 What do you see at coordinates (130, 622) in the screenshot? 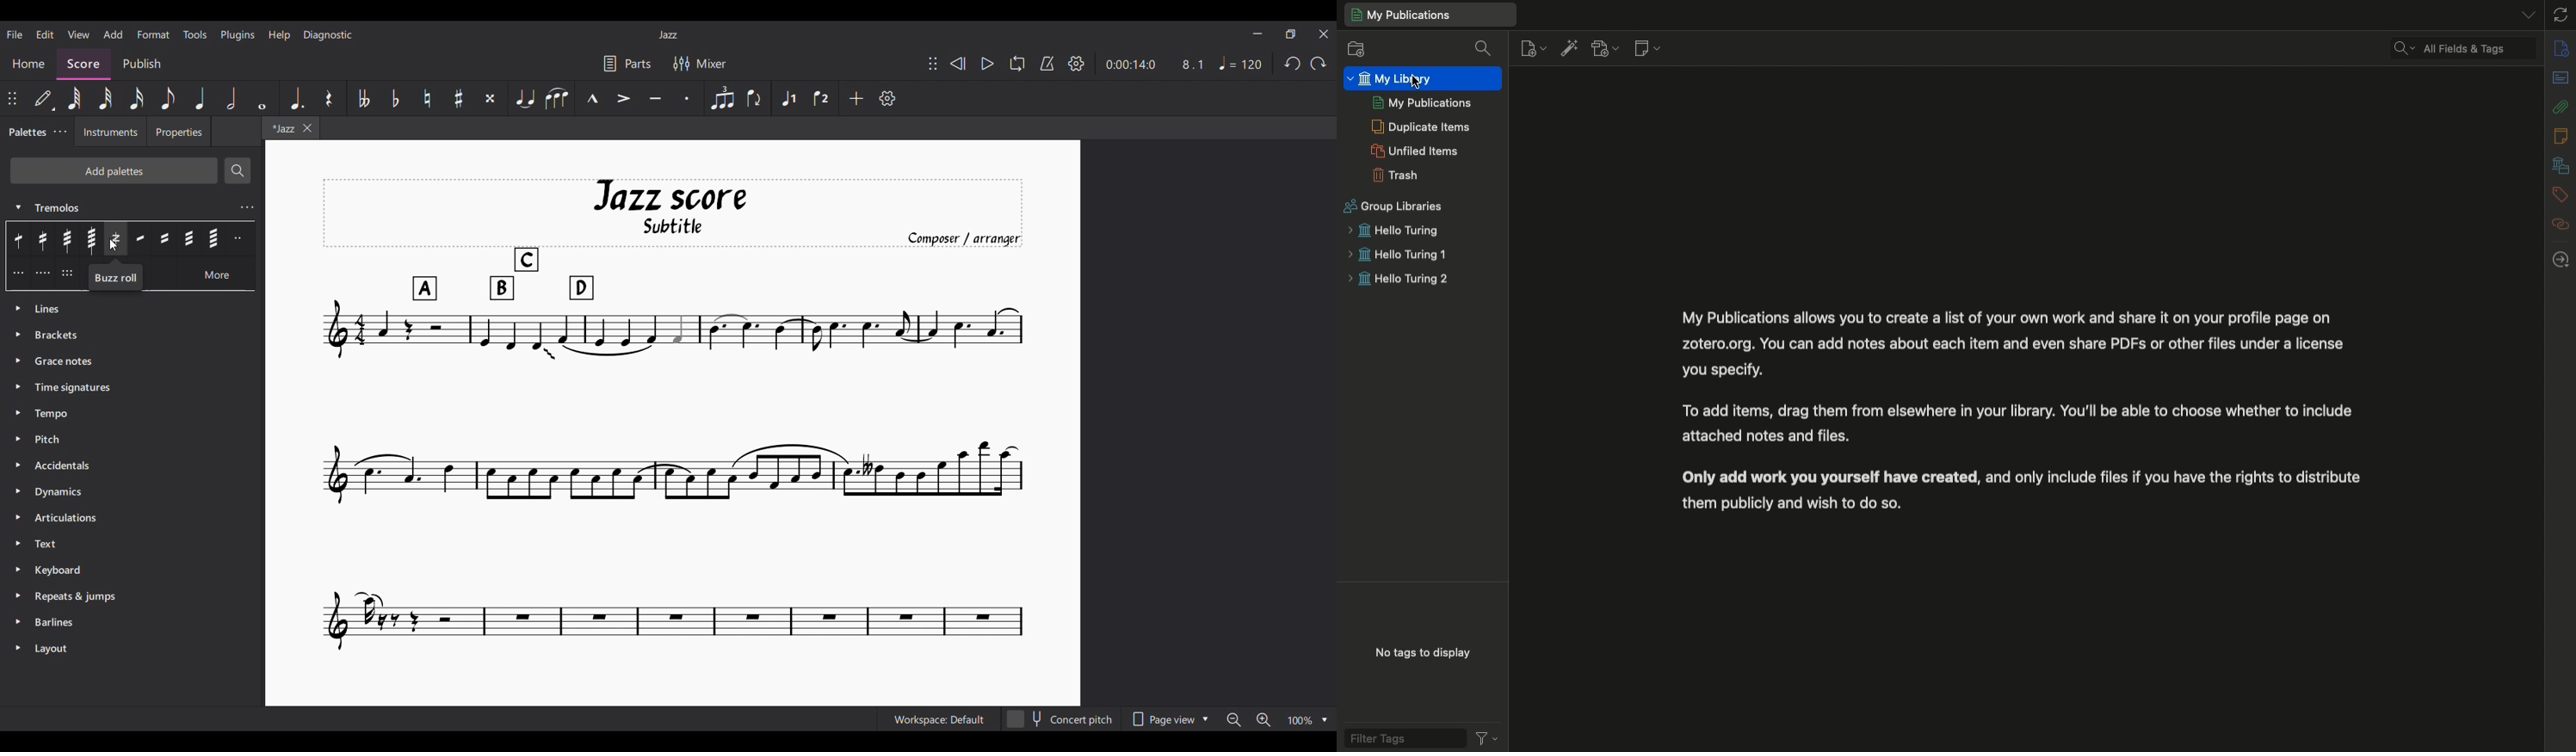
I see `Barlines` at bounding box center [130, 622].